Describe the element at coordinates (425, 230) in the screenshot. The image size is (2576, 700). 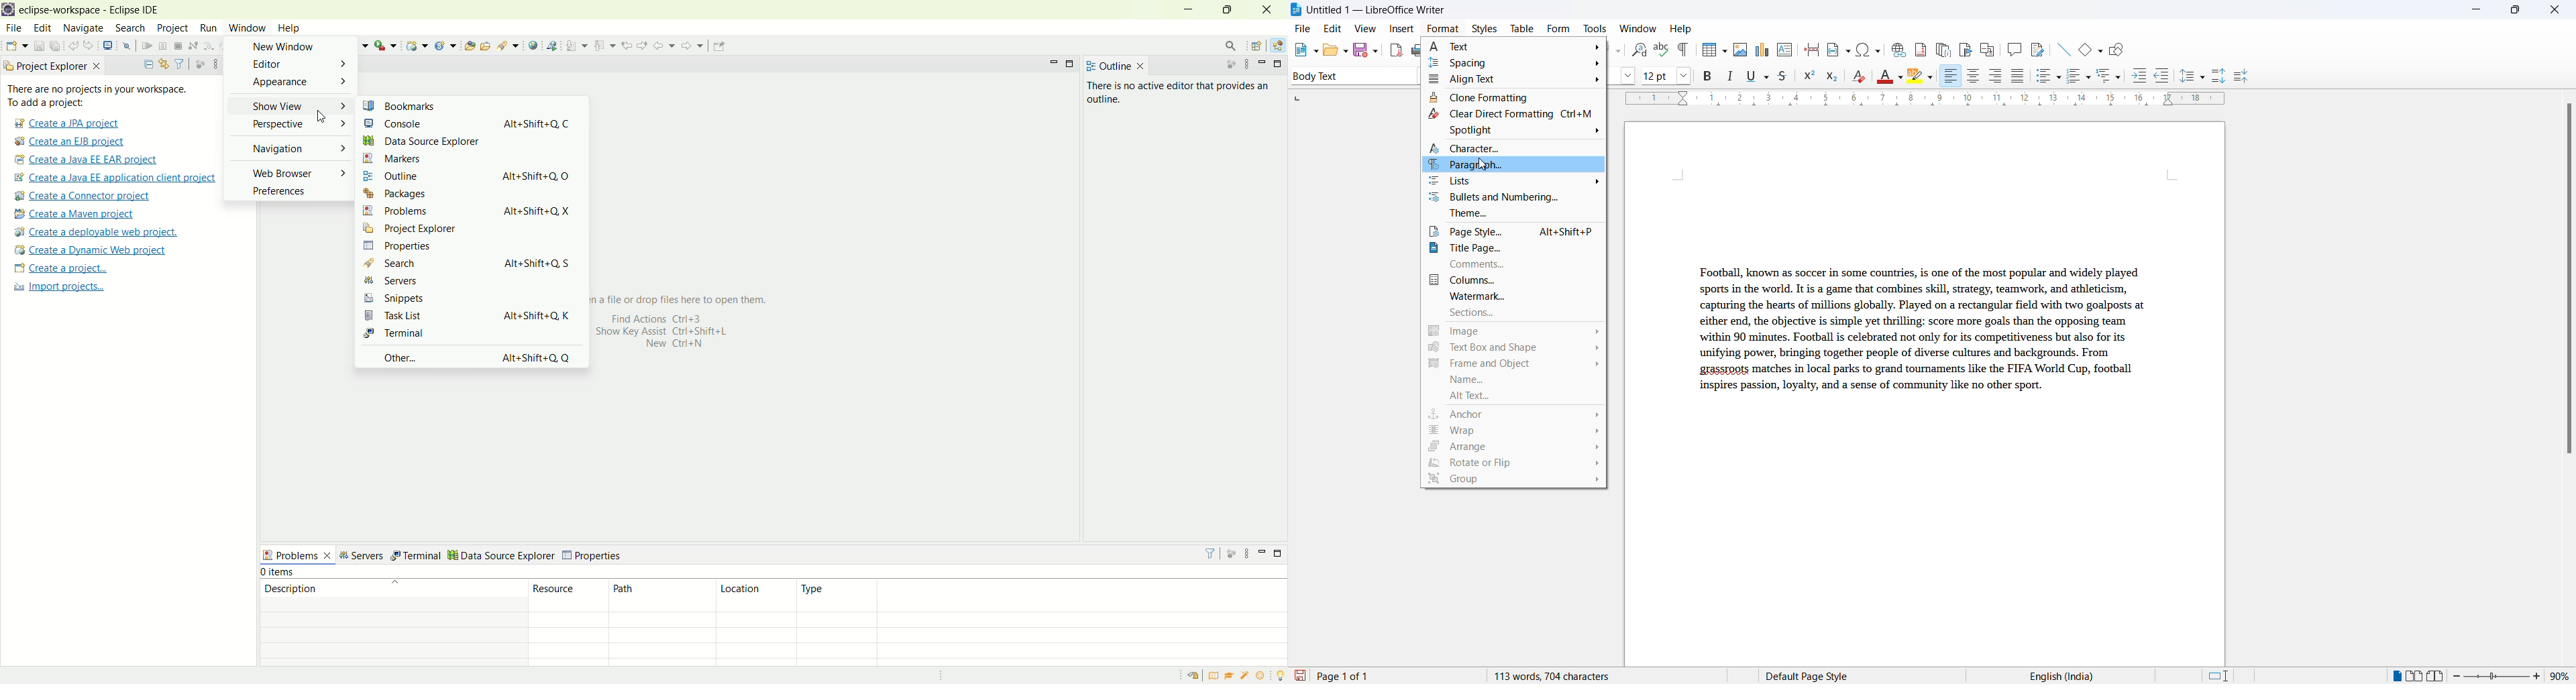
I see `project explorer` at that location.